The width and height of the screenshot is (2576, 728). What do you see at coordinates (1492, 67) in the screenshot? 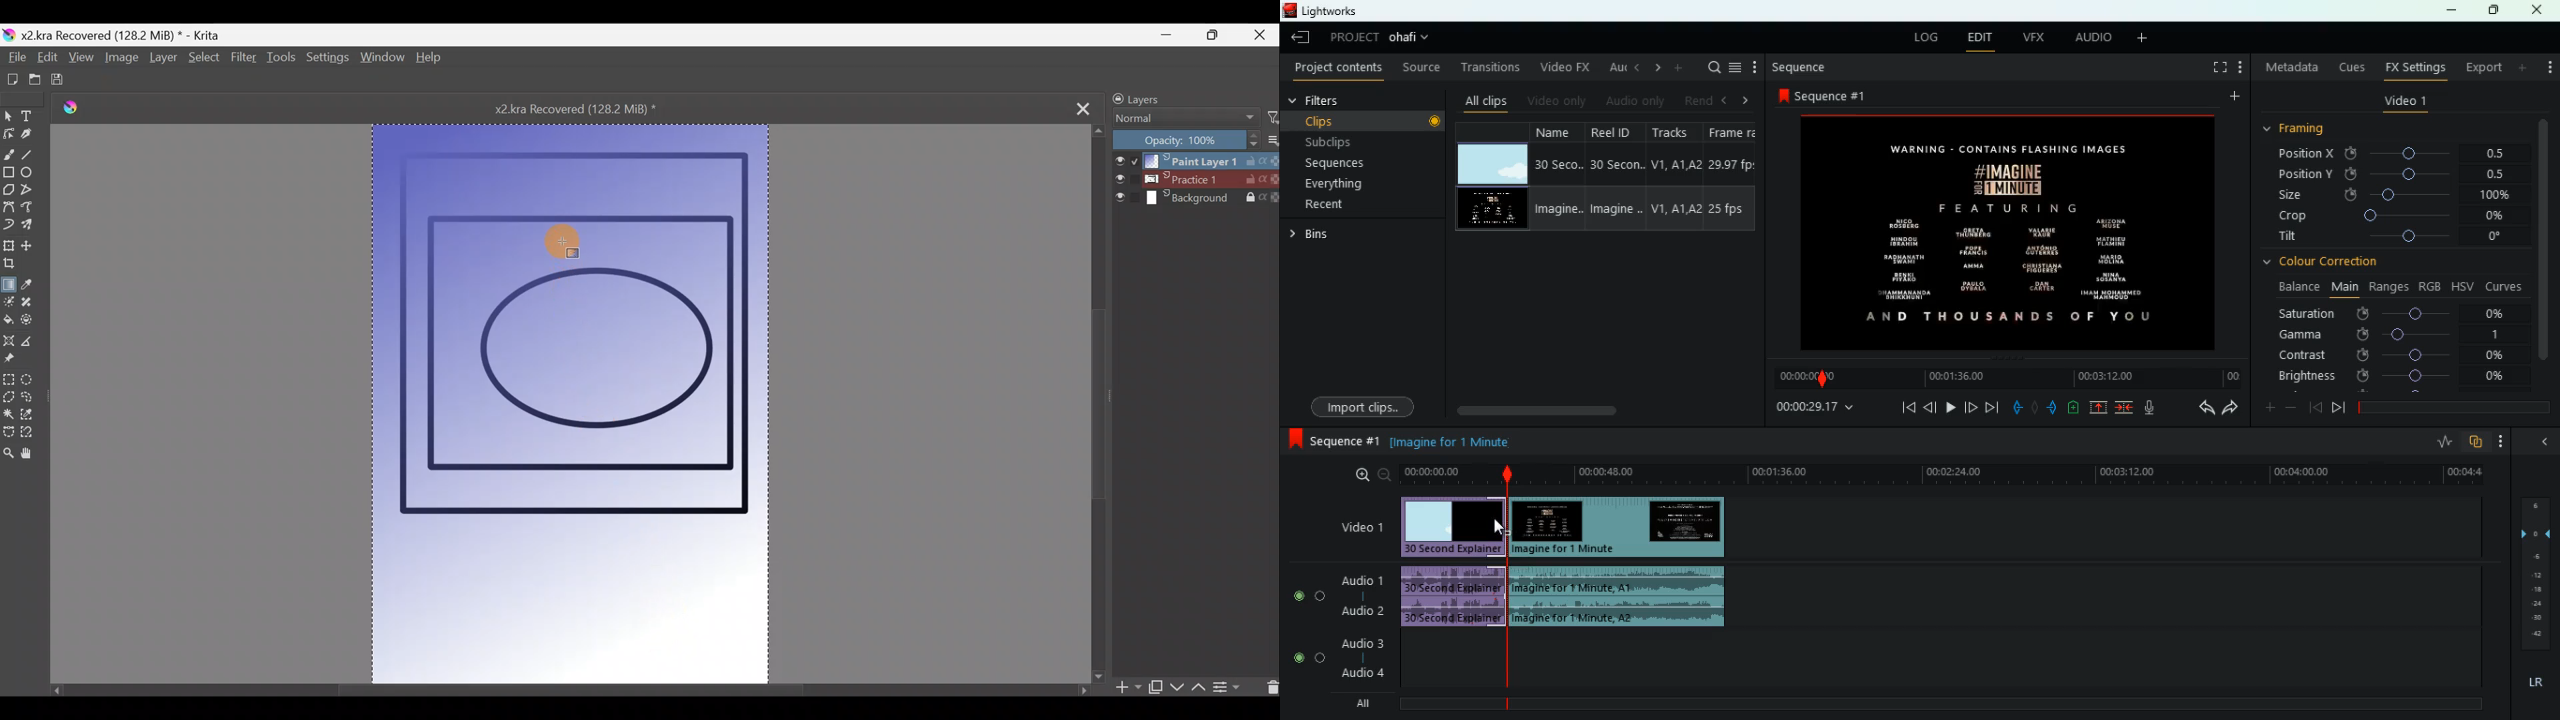
I see `transitions` at bounding box center [1492, 67].